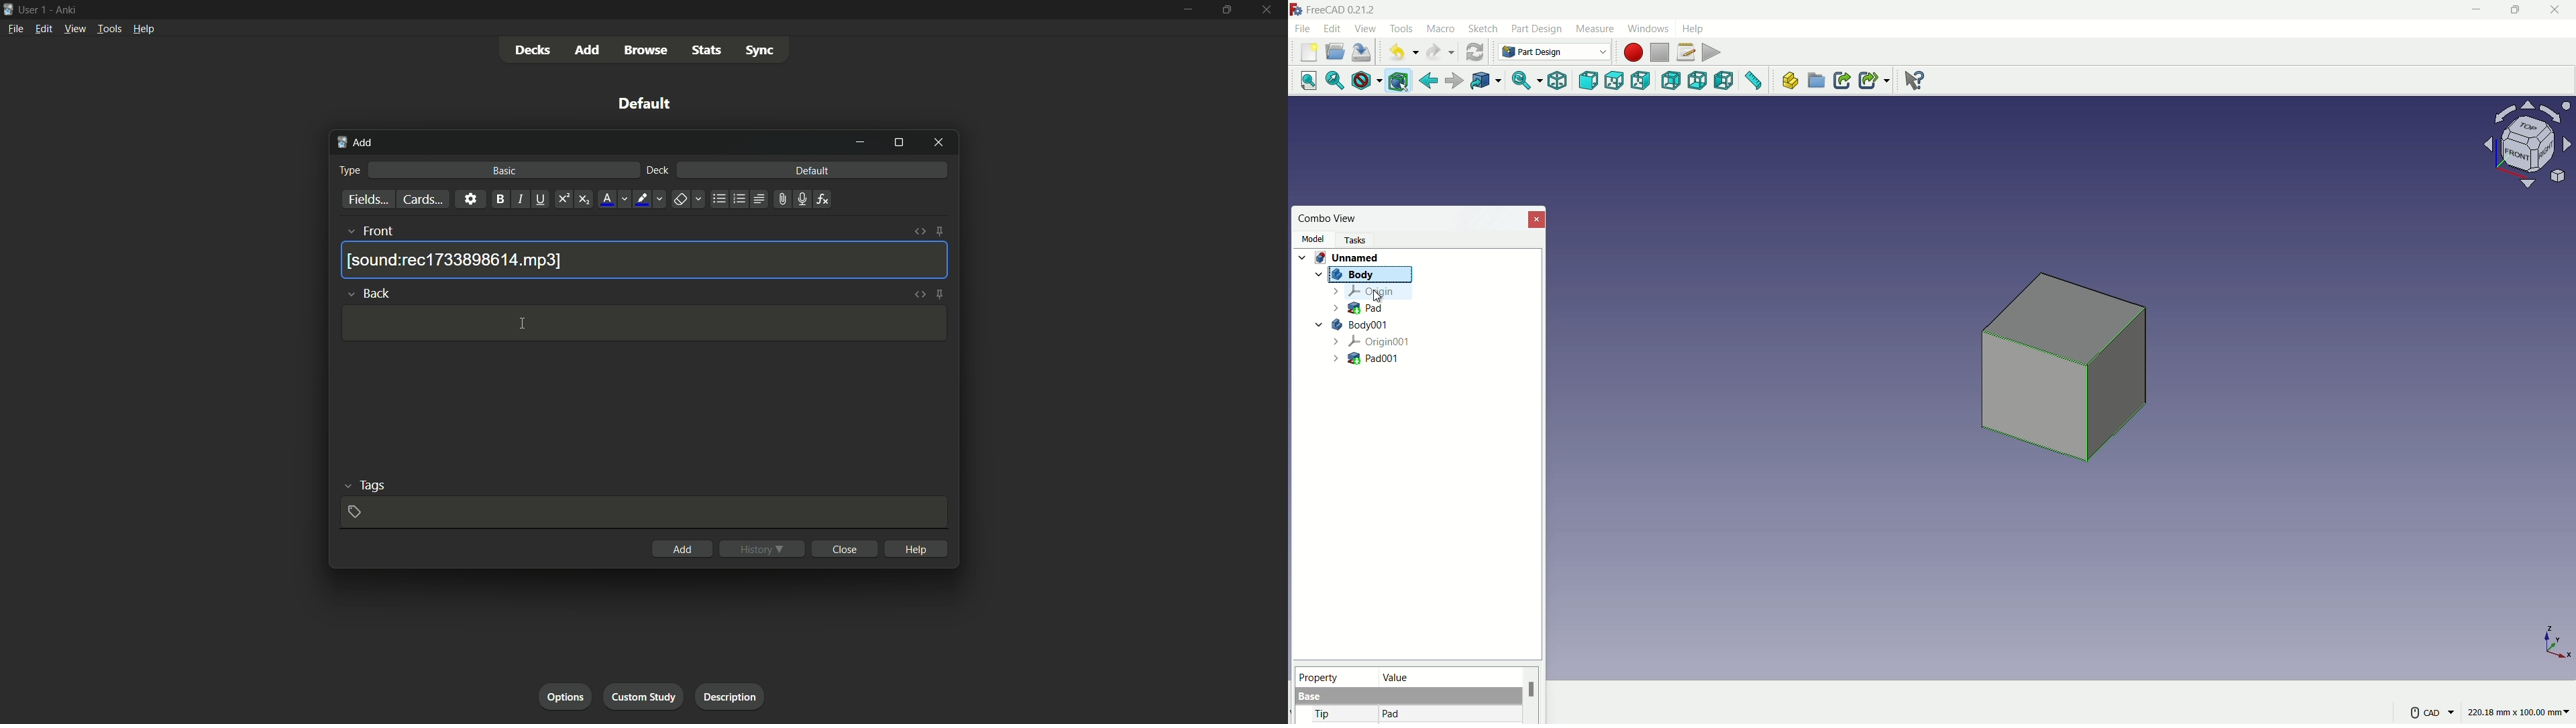 This screenshot has width=2576, height=728. What do you see at coordinates (1334, 28) in the screenshot?
I see `edit` at bounding box center [1334, 28].